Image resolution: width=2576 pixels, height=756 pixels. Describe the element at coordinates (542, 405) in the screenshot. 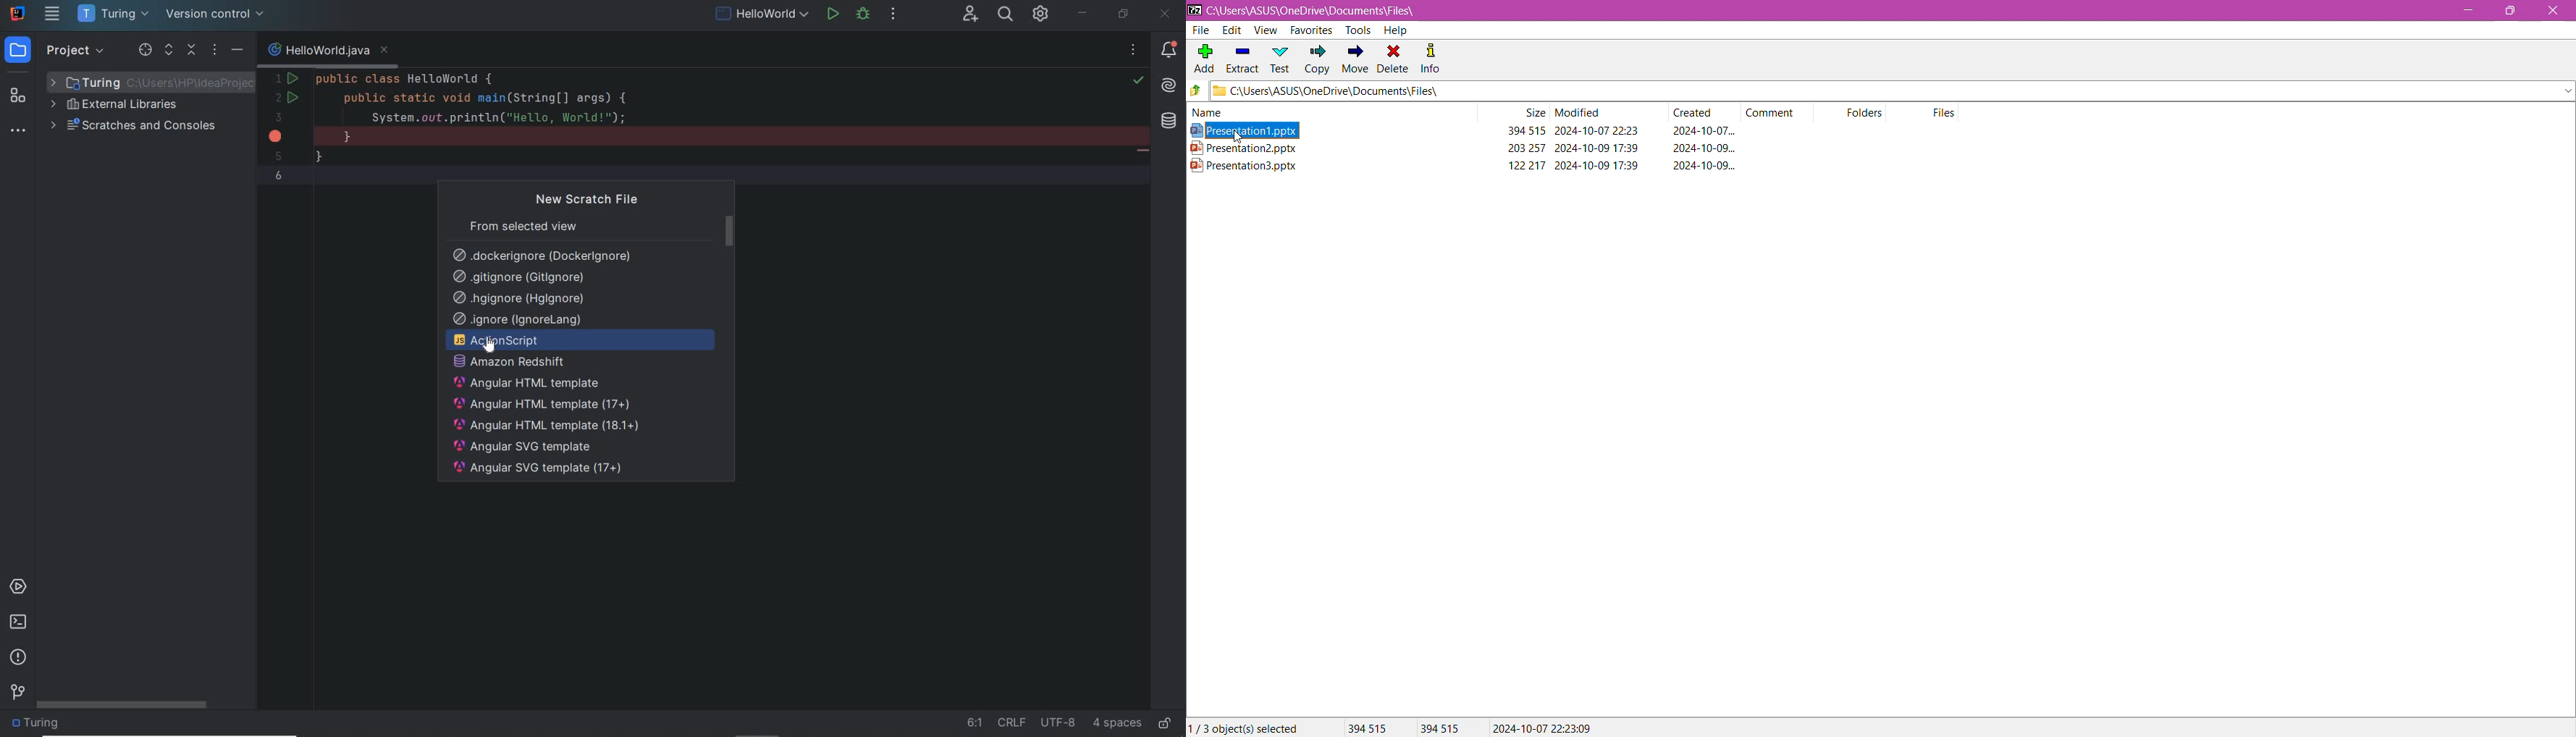

I see `angular html template (17+)` at that location.